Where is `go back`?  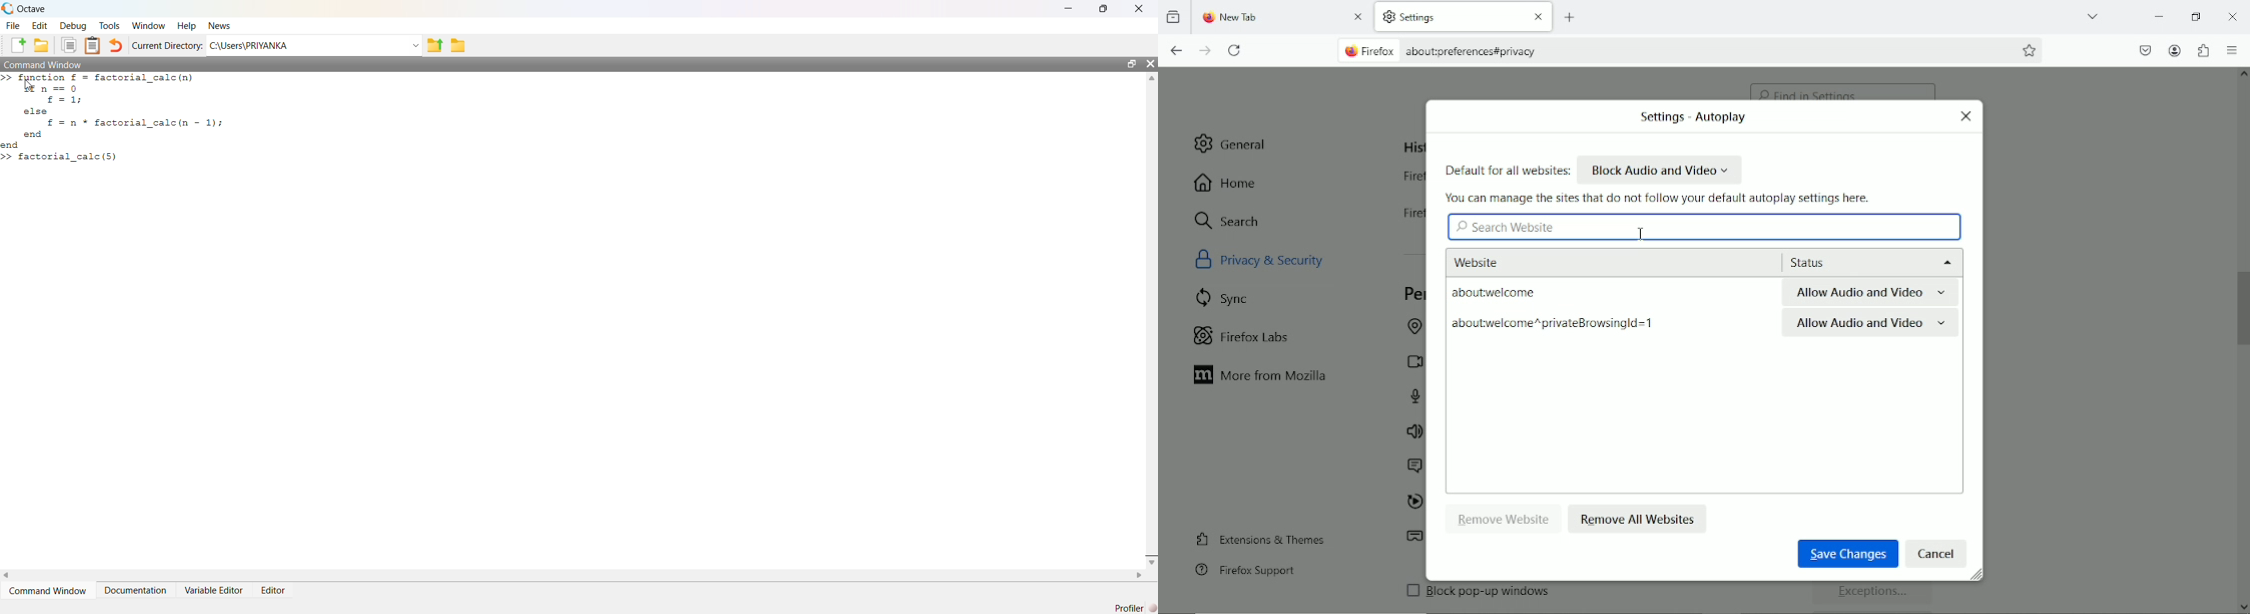 go back is located at coordinates (1177, 50).